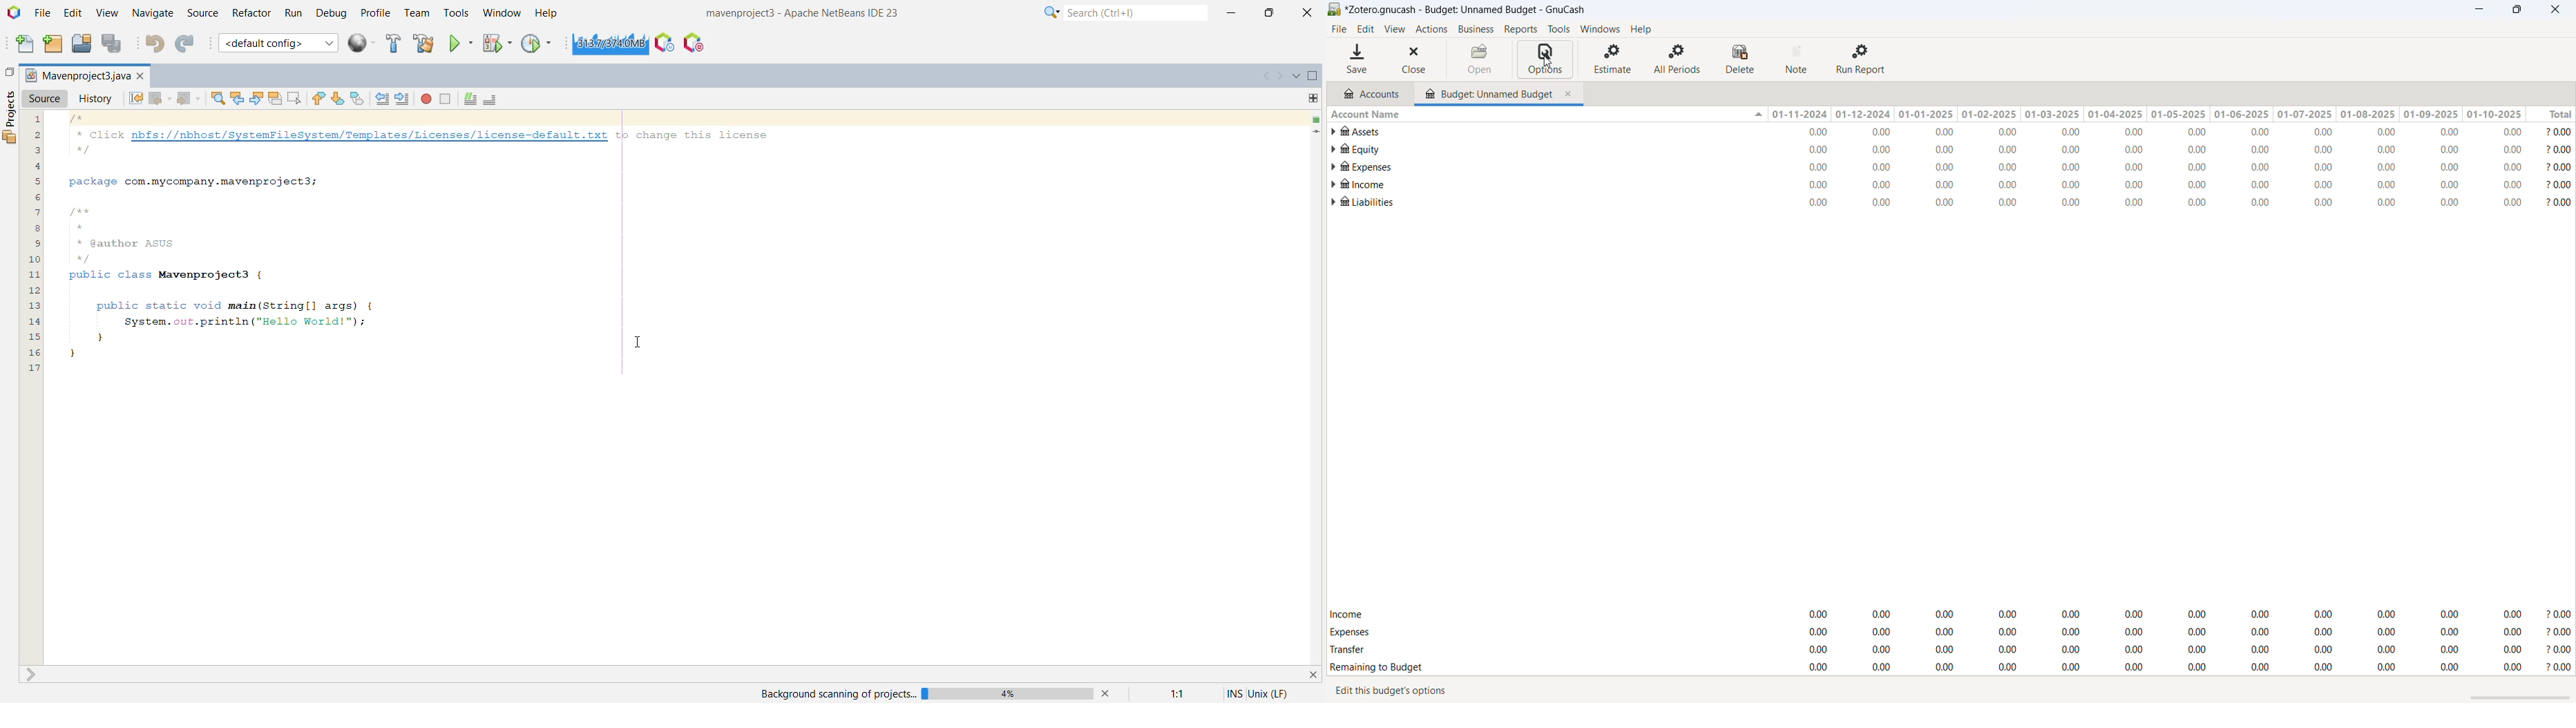 Image resolution: width=2576 pixels, height=728 pixels. I want to click on help, so click(1640, 29).